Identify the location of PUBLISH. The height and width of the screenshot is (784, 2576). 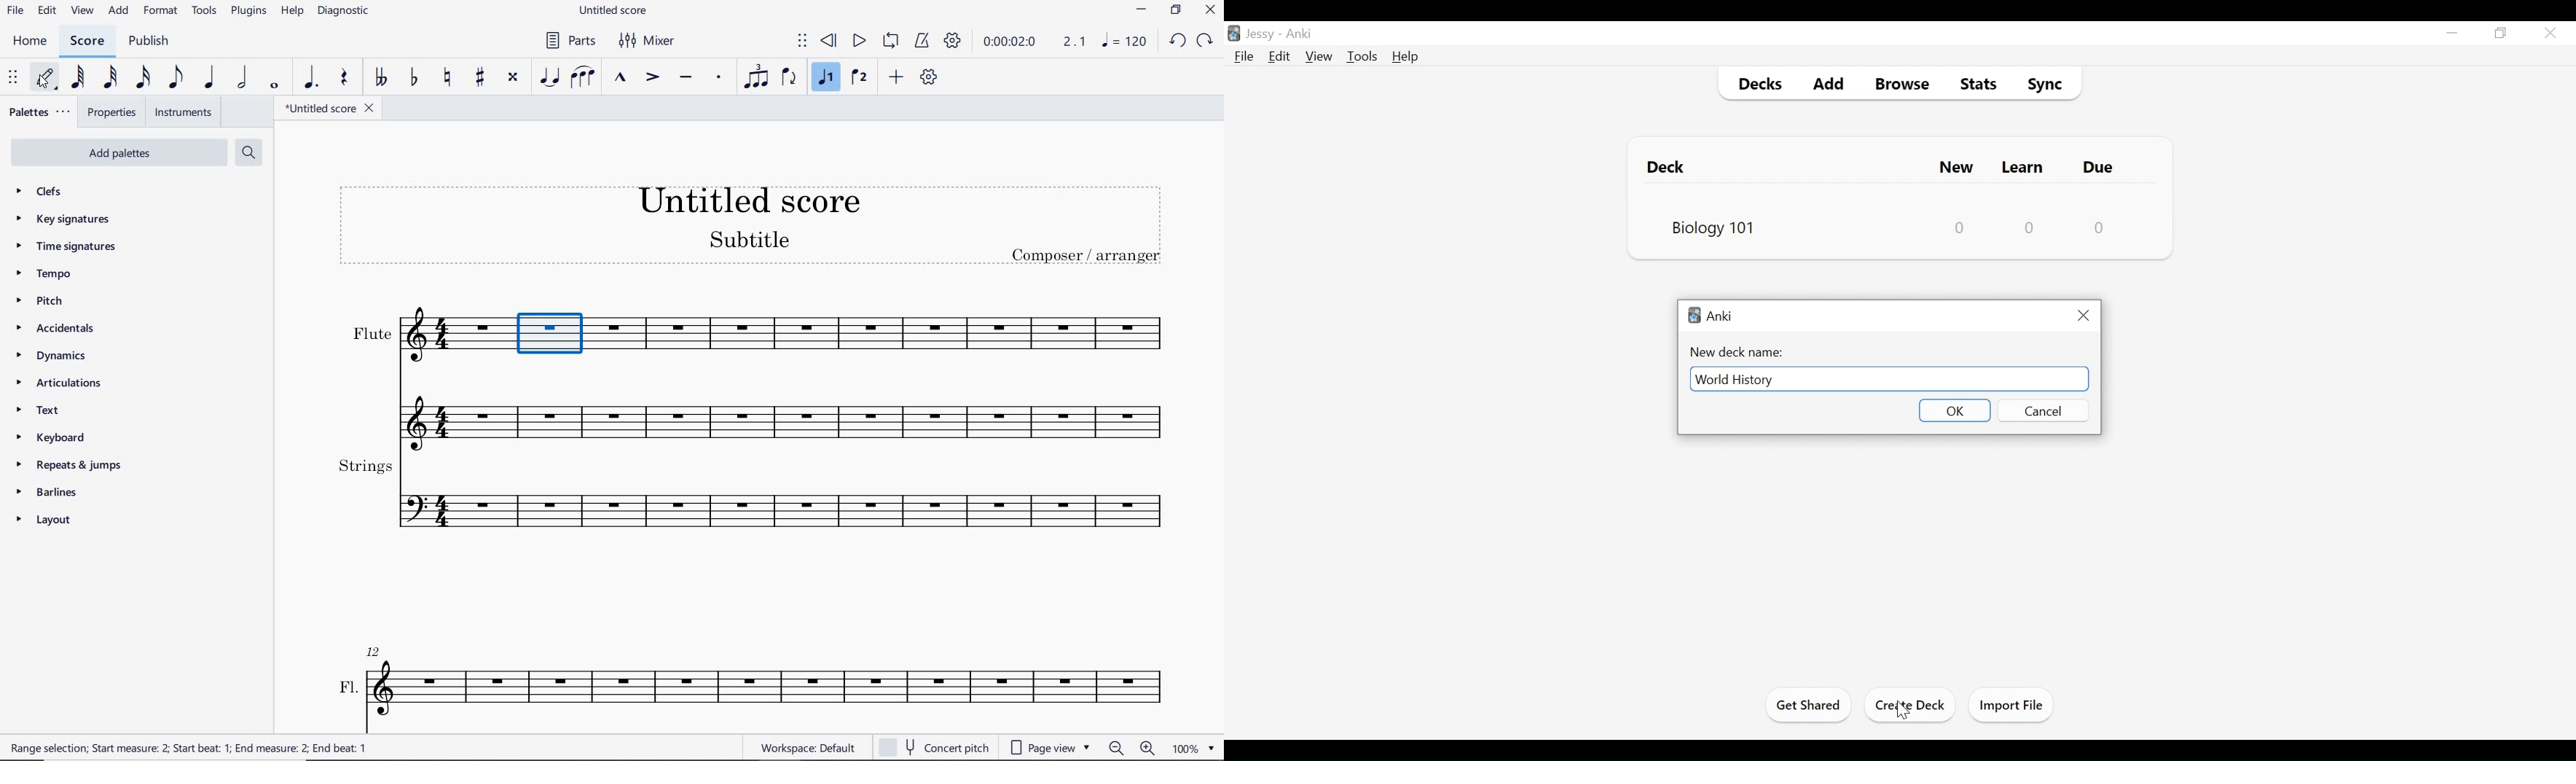
(149, 41).